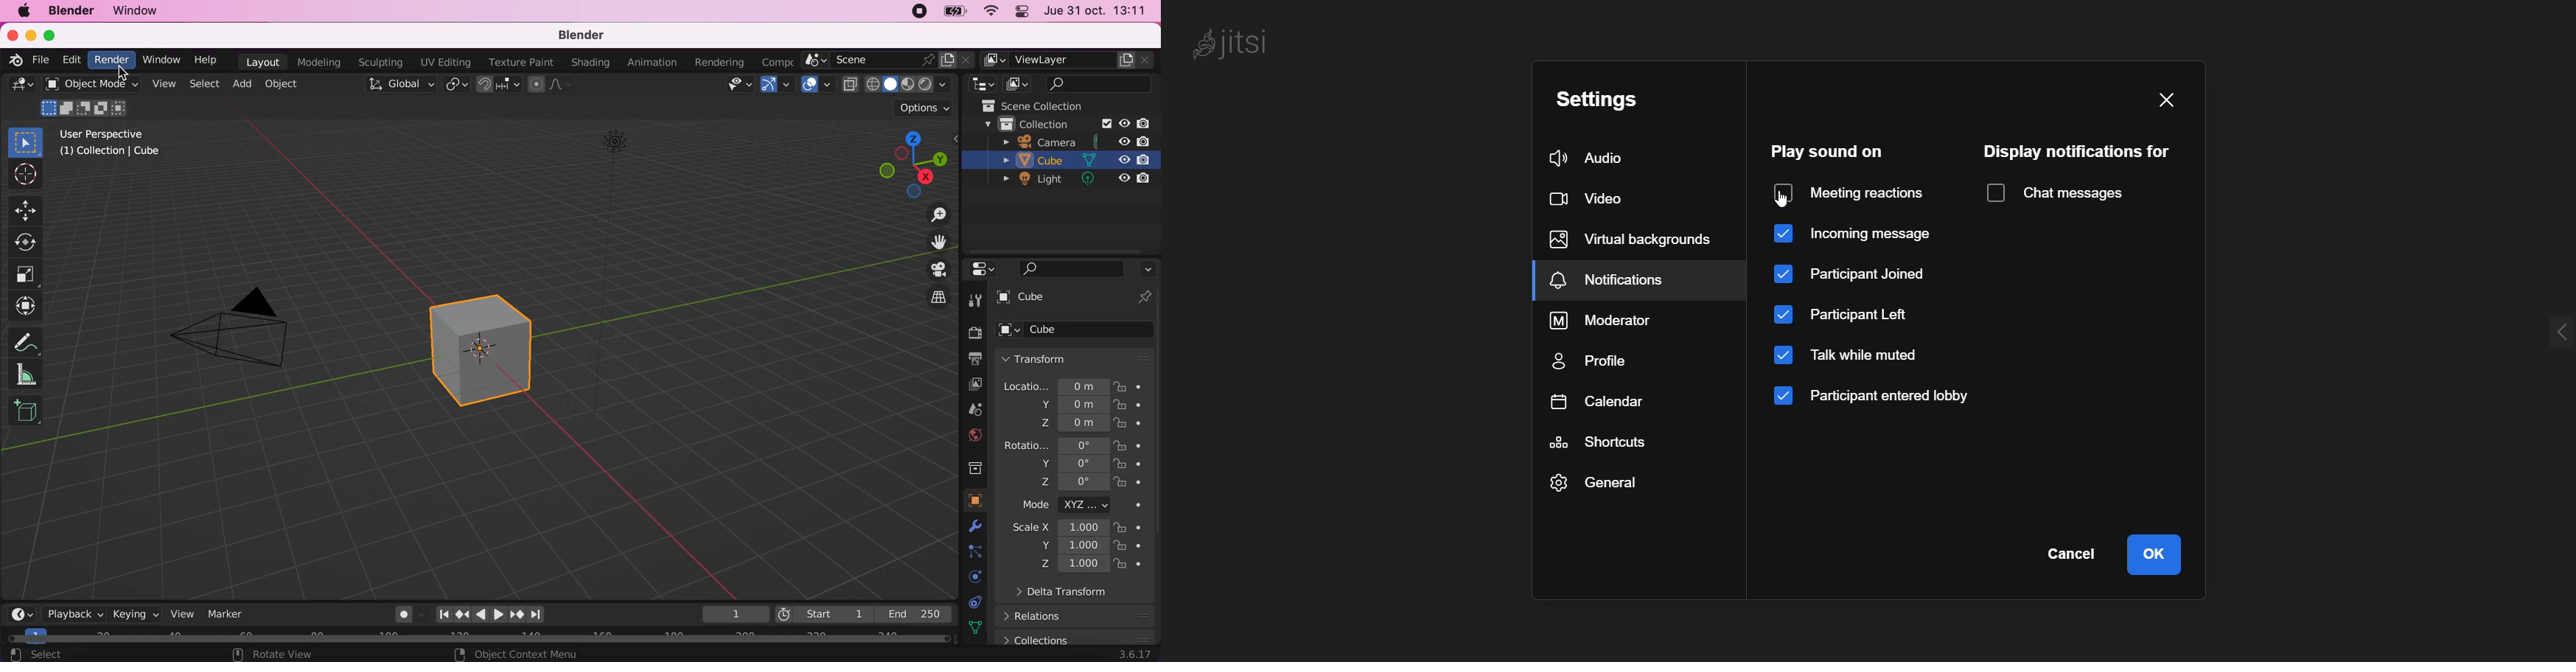 The image size is (2576, 672). I want to click on lock, so click(1130, 484).